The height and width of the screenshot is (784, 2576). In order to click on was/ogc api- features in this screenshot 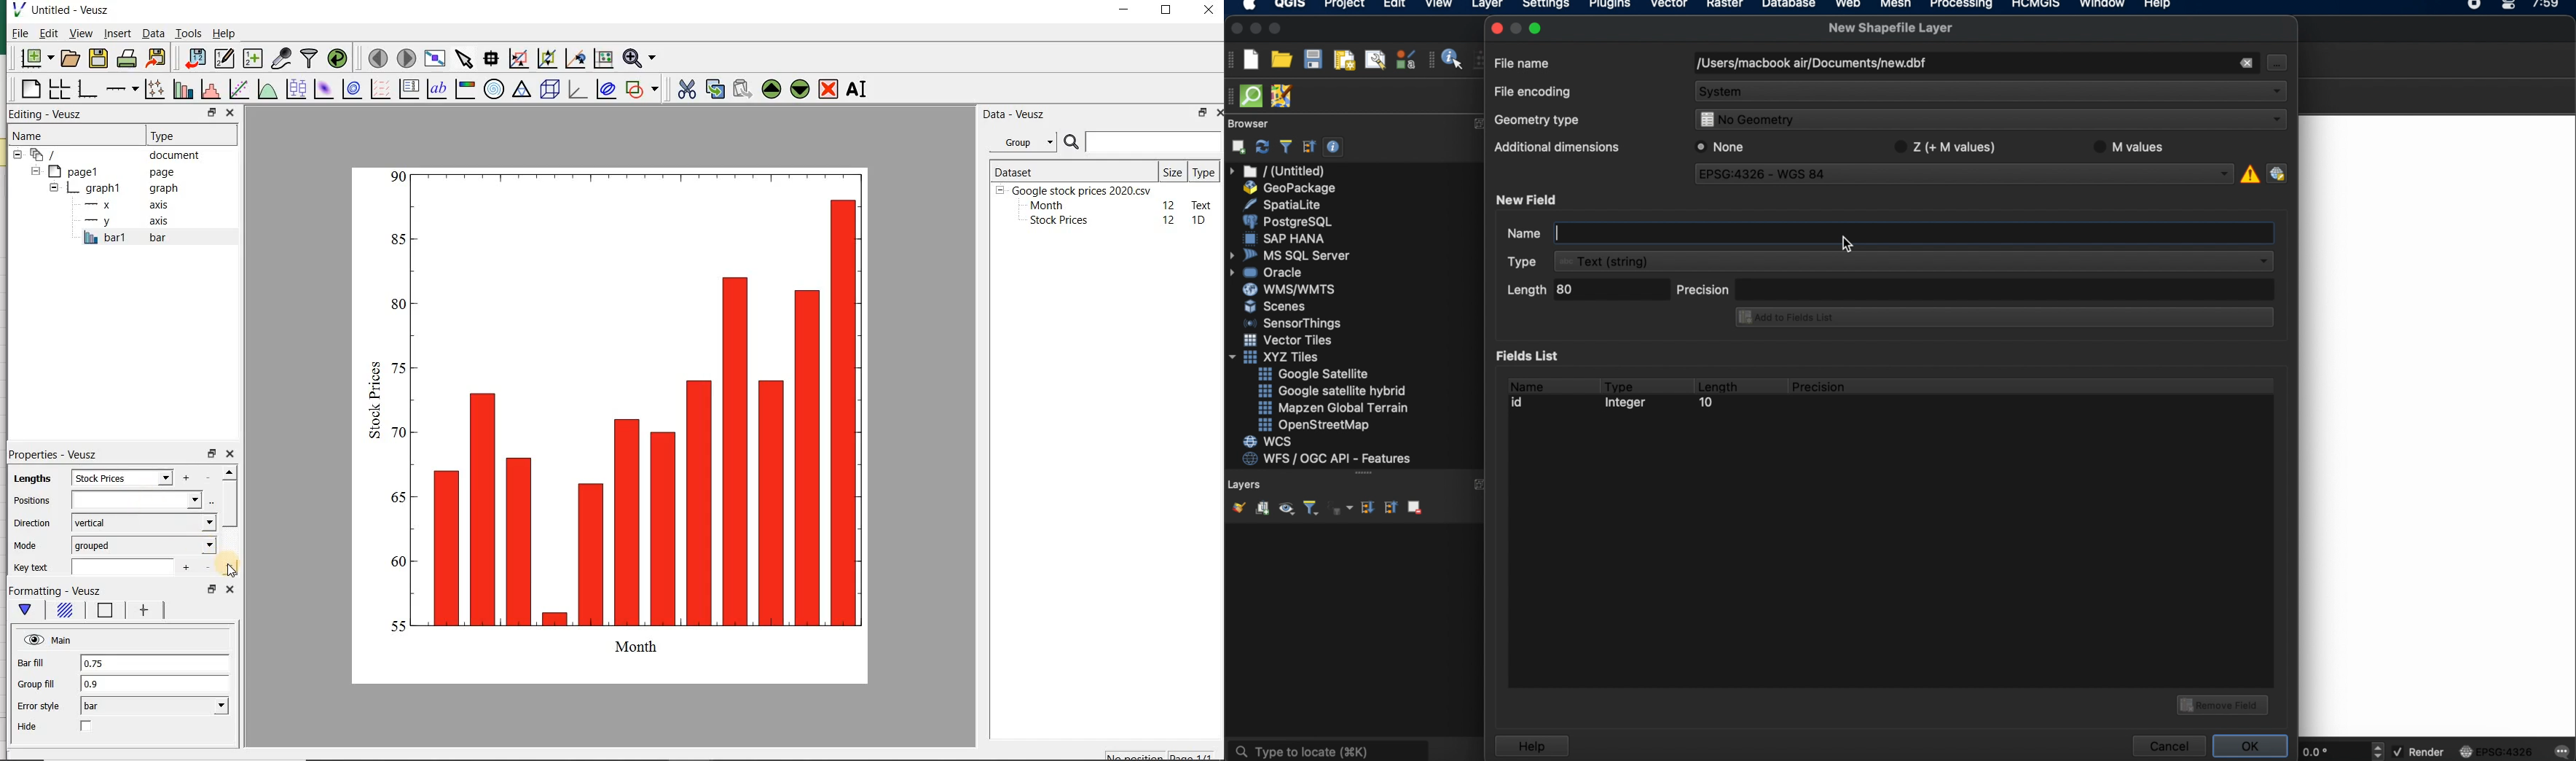, I will do `click(1327, 459)`.